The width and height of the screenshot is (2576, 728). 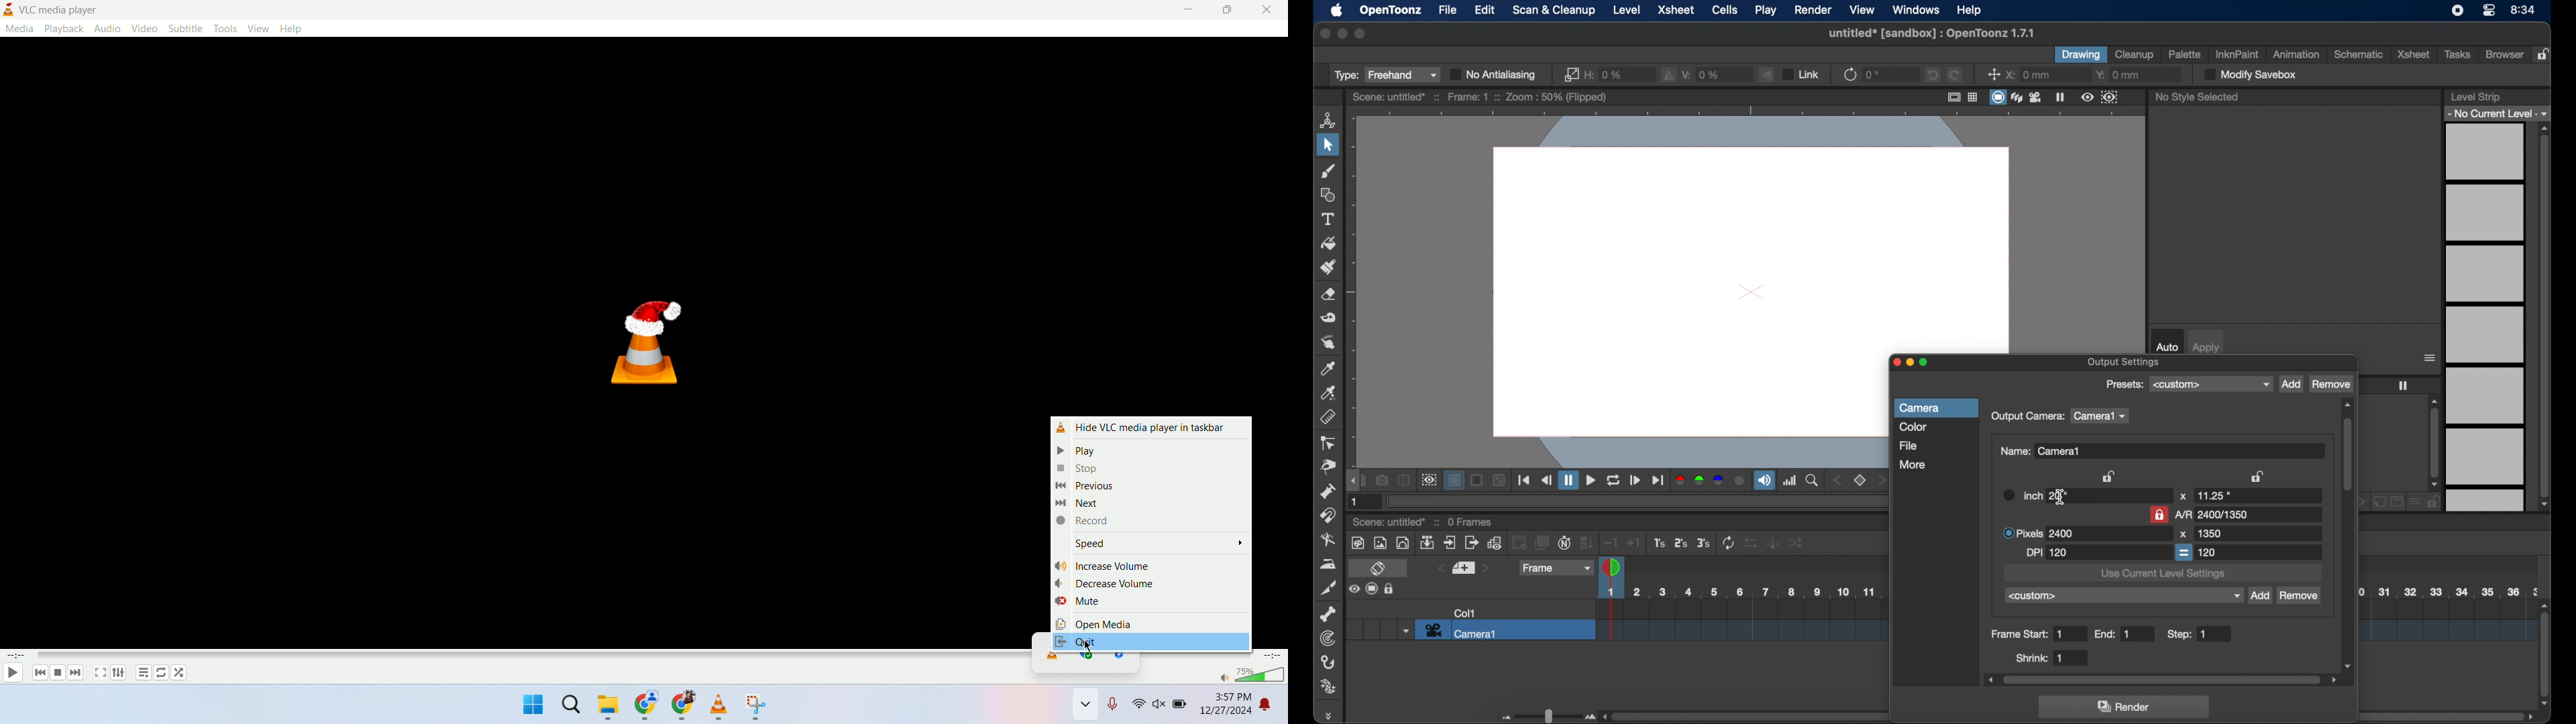 What do you see at coordinates (649, 344) in the screenshot?
I see `VLC media player logo` at bounding box center [649, 344].